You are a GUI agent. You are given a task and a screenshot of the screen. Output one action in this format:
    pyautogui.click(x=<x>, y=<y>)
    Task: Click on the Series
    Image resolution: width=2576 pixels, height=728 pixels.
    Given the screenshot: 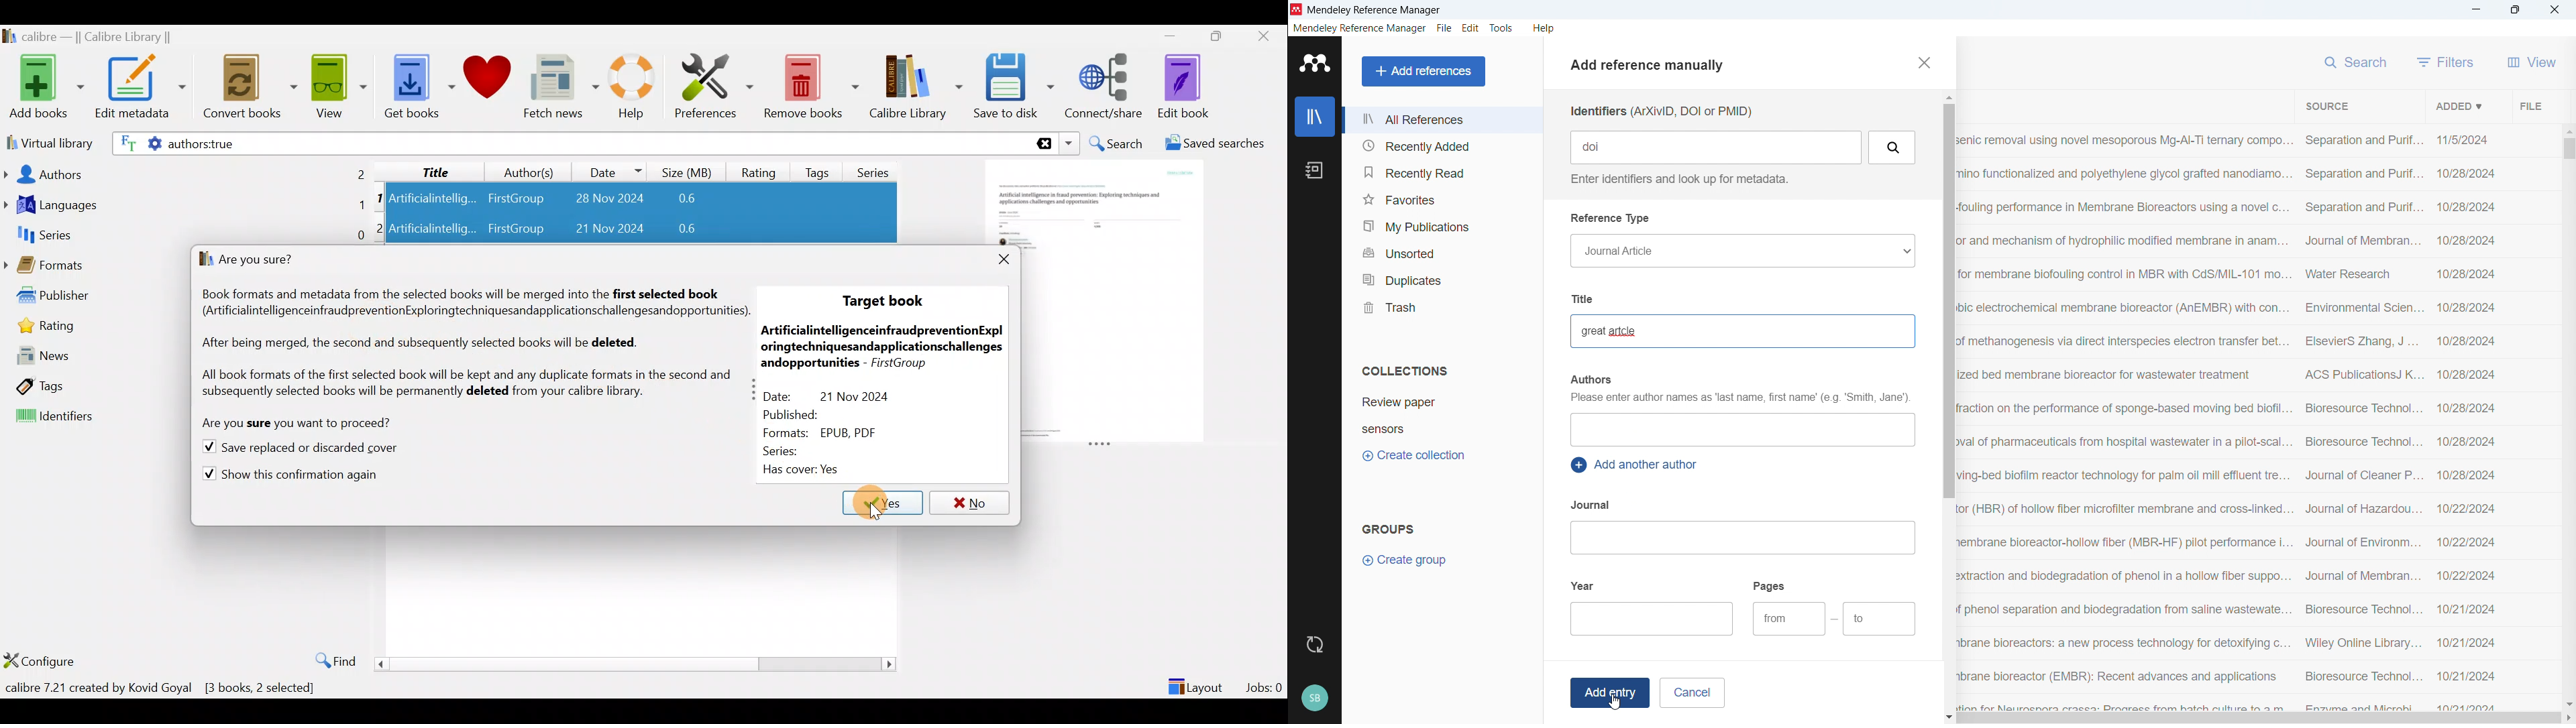 What is the action you would take?
    pyautogui.click(x=186, y=234)
    